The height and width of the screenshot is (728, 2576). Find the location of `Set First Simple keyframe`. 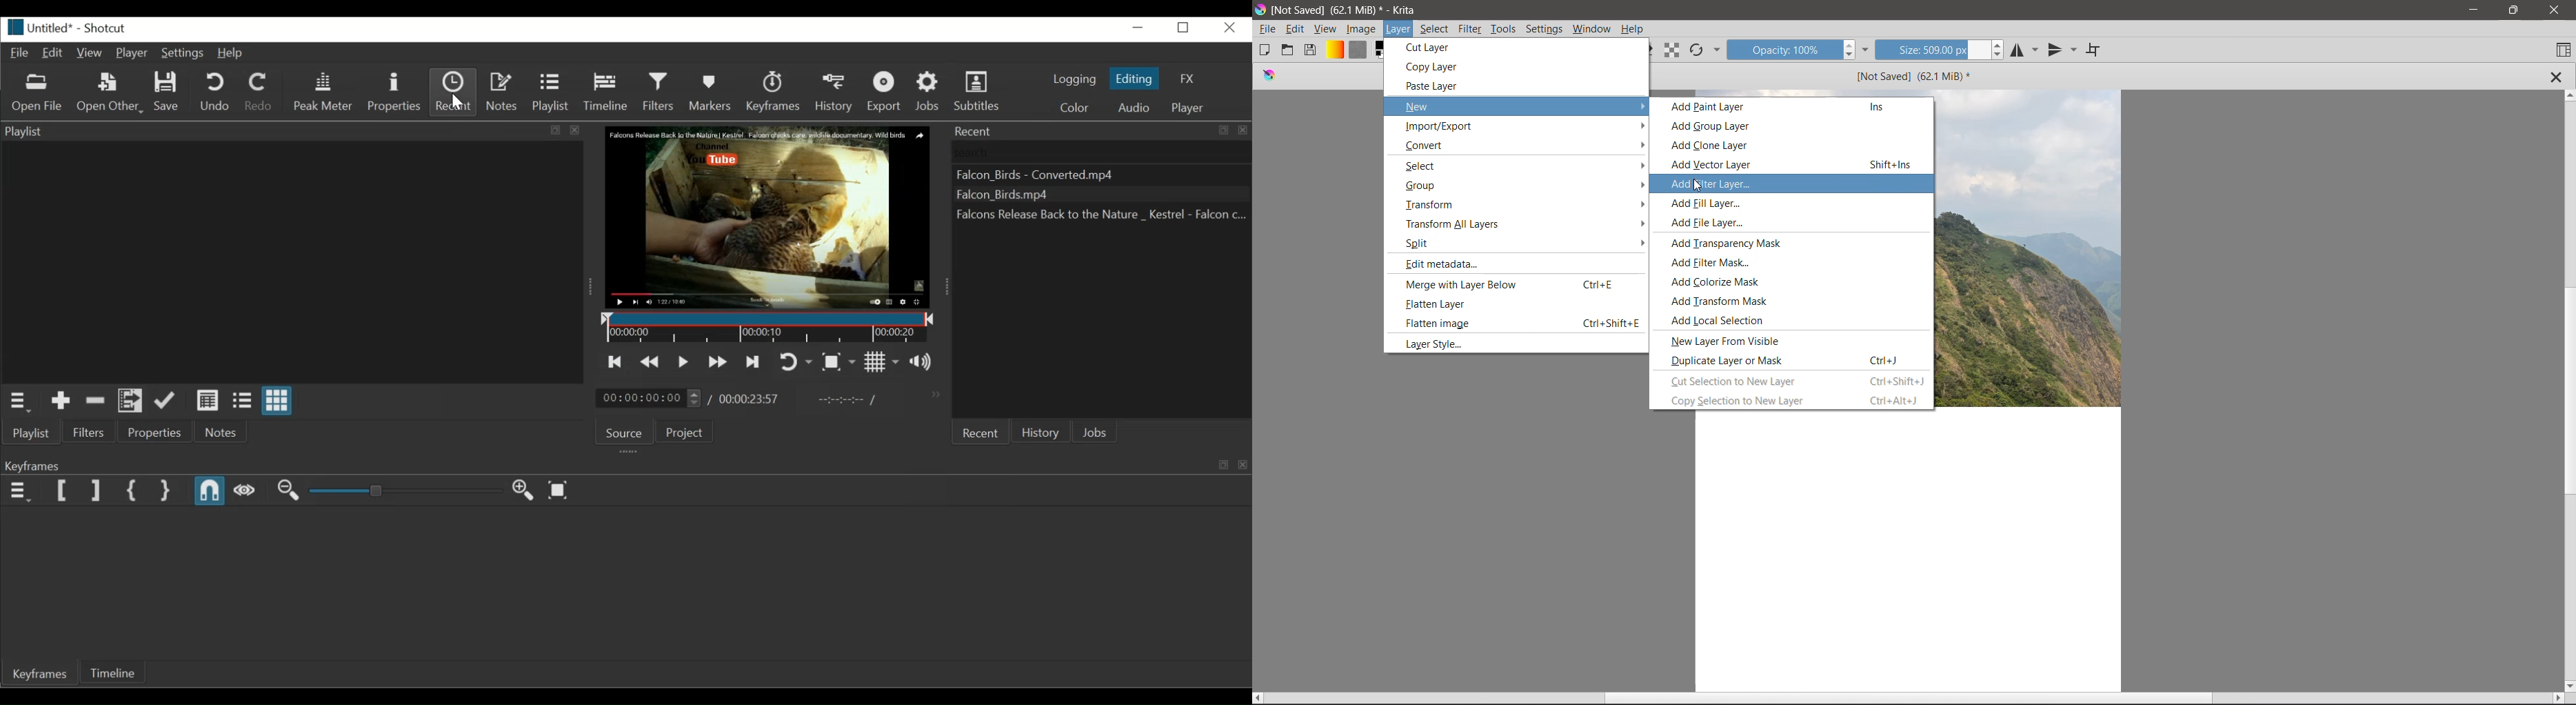

Set First Simple keyframe is located at coordinates (131, 490).